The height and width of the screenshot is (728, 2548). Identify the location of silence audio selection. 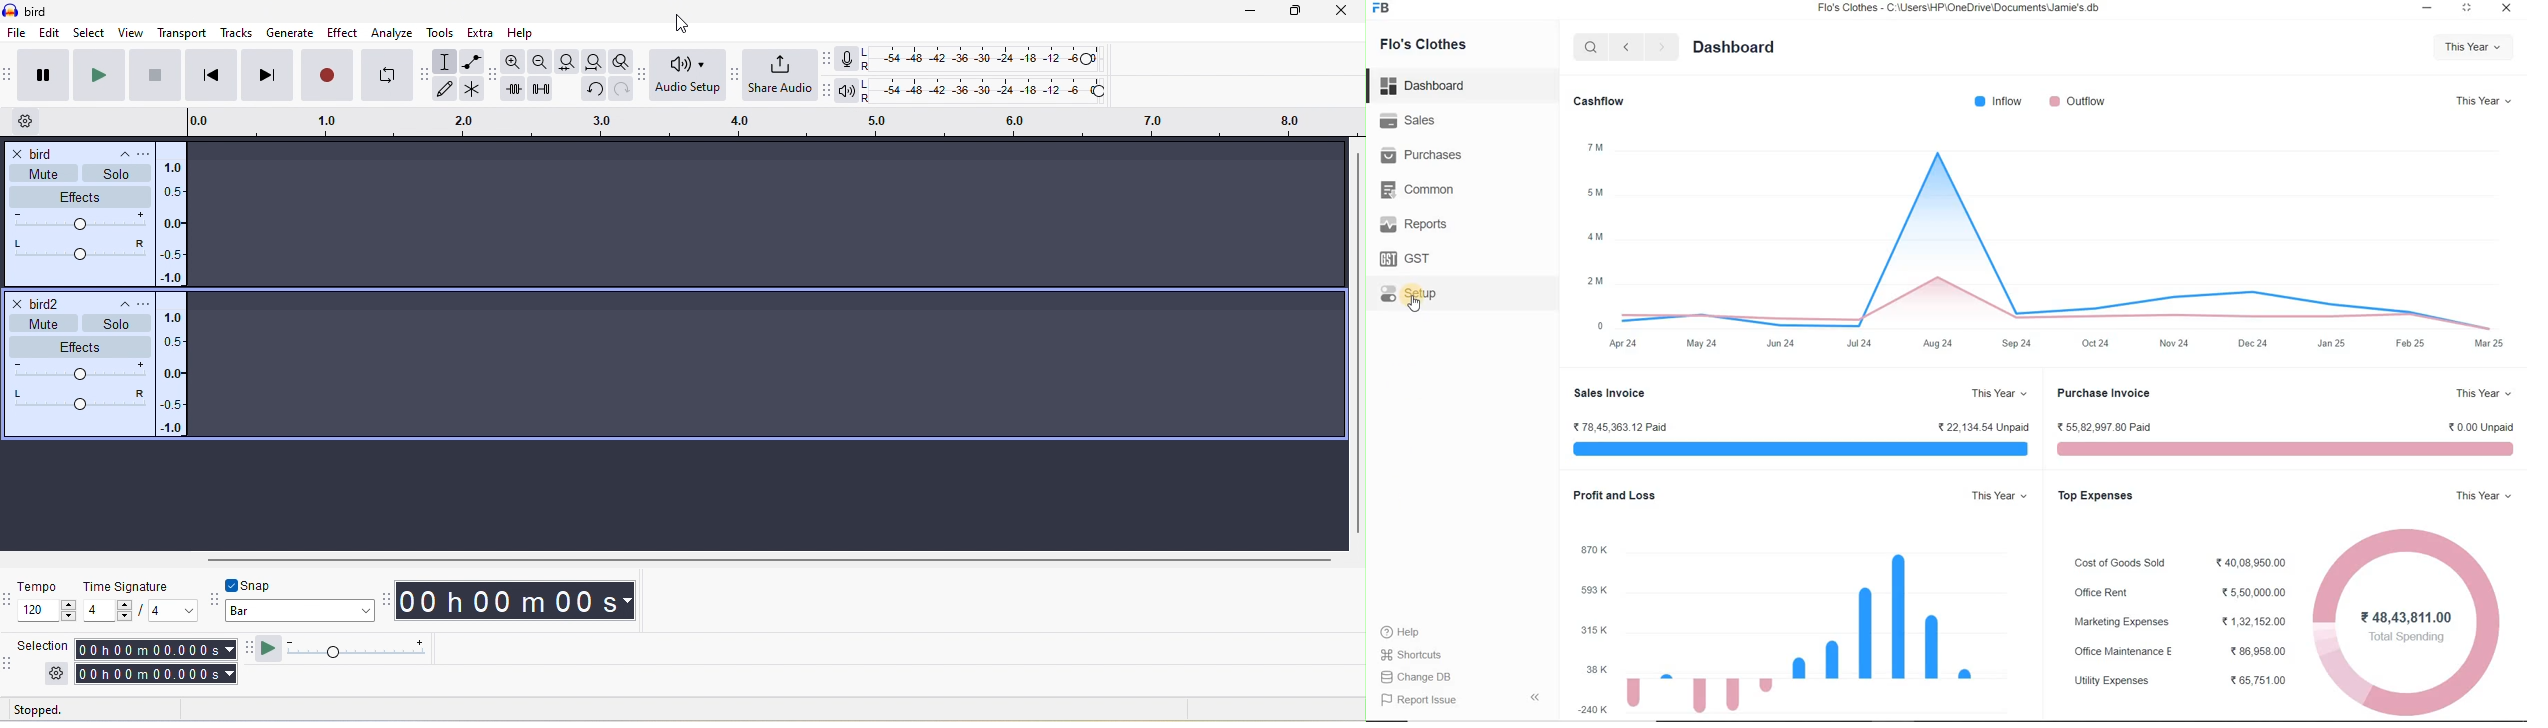
(546, 89).